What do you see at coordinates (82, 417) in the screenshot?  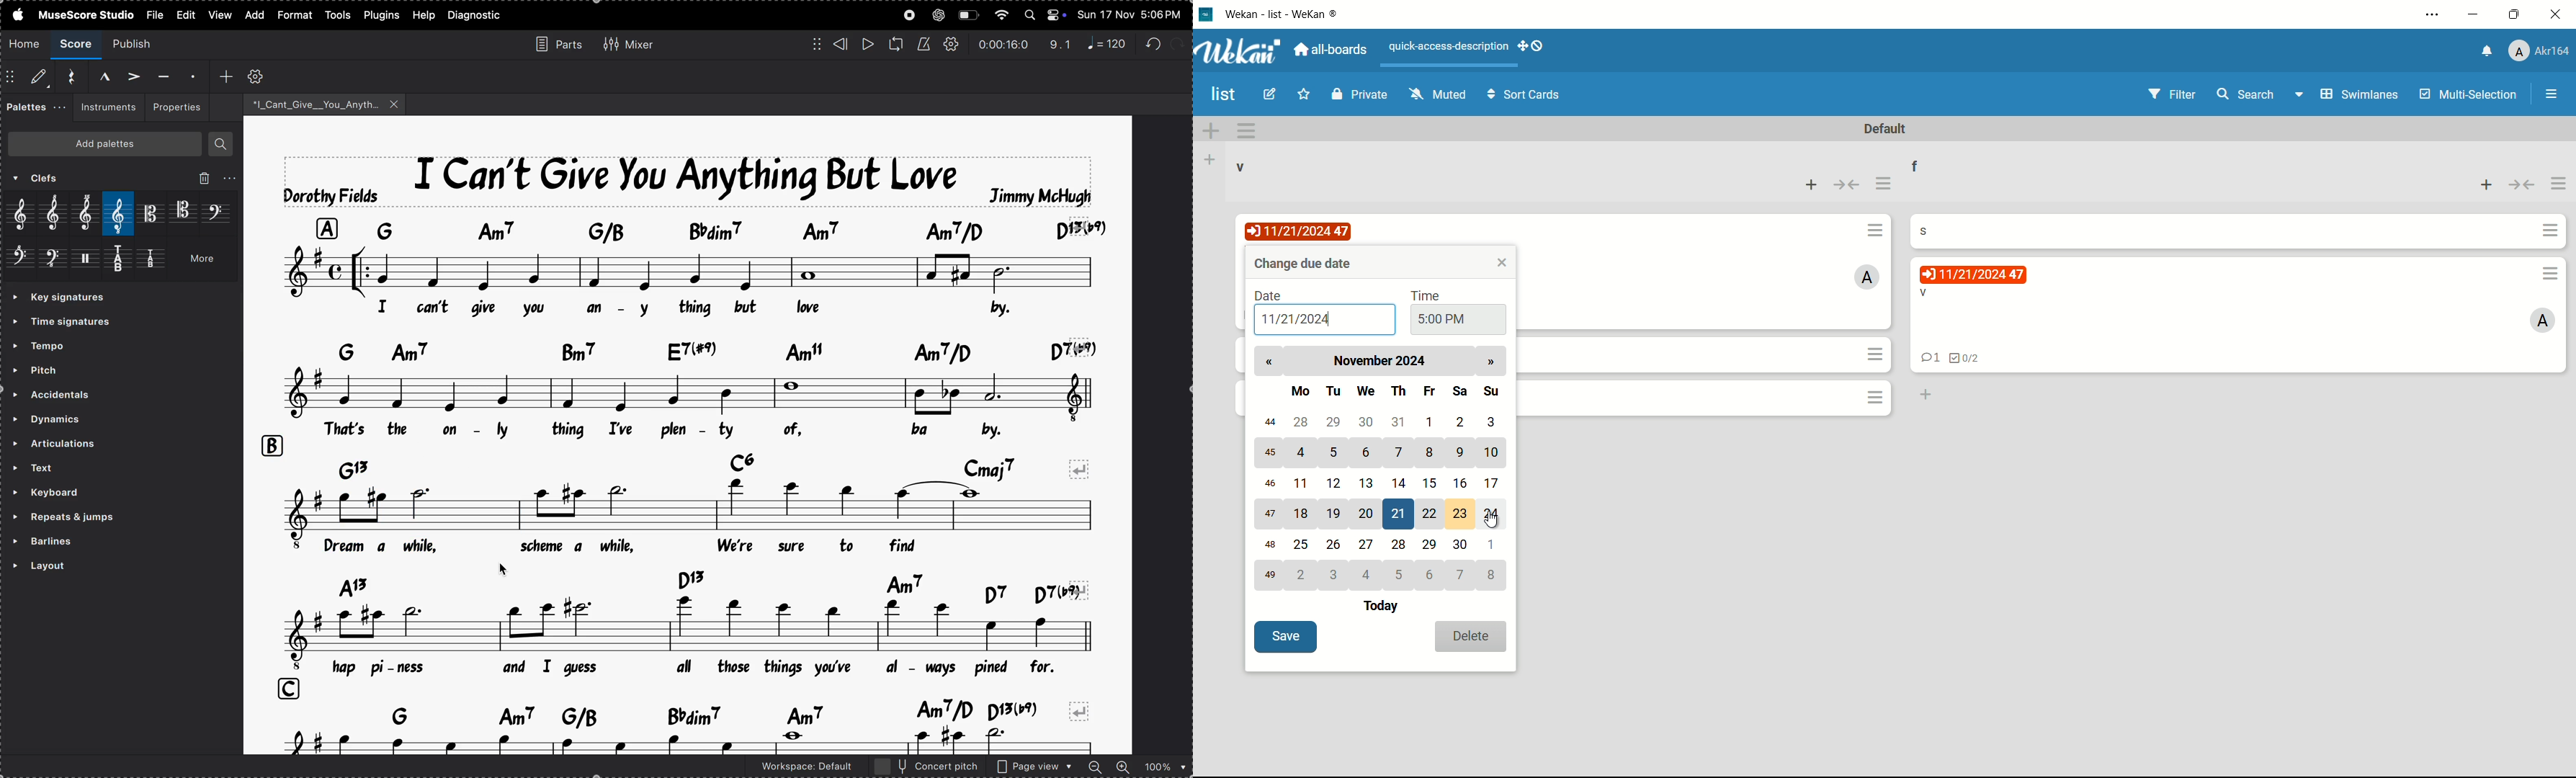 I see `dynamics` at bounding box center [82, 417].